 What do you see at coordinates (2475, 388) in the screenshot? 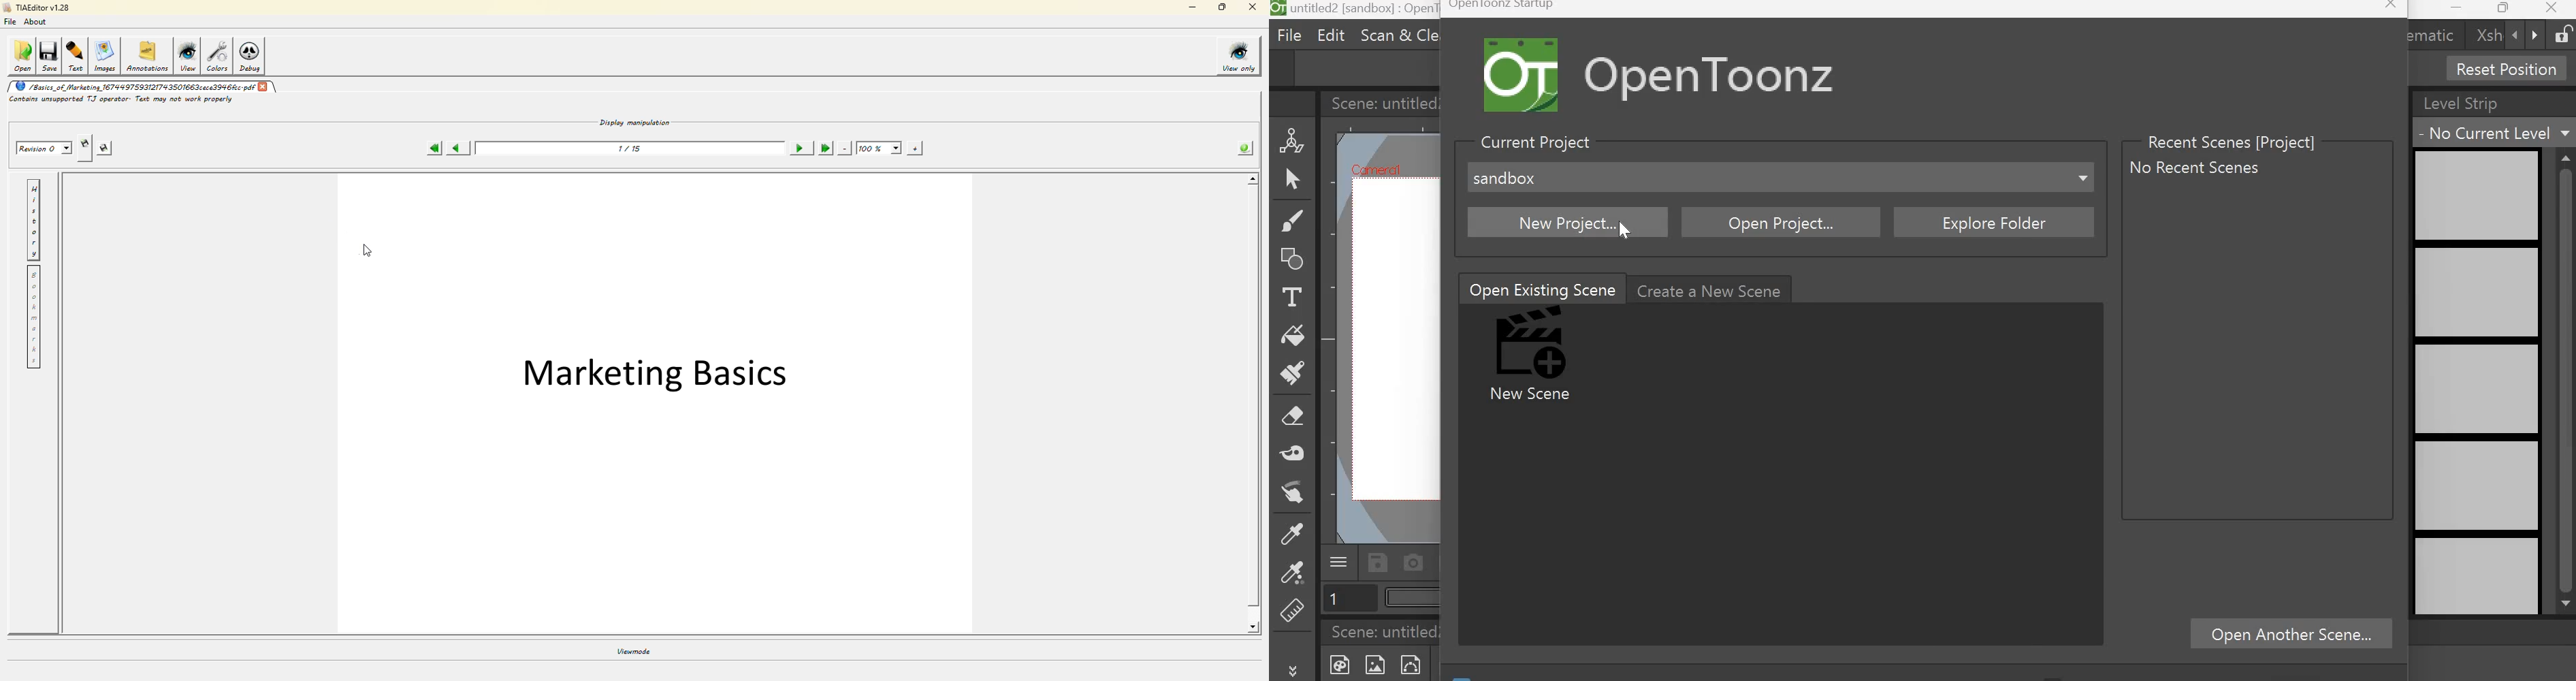
I see `level strip preview` at bounding box center [2475, 388].